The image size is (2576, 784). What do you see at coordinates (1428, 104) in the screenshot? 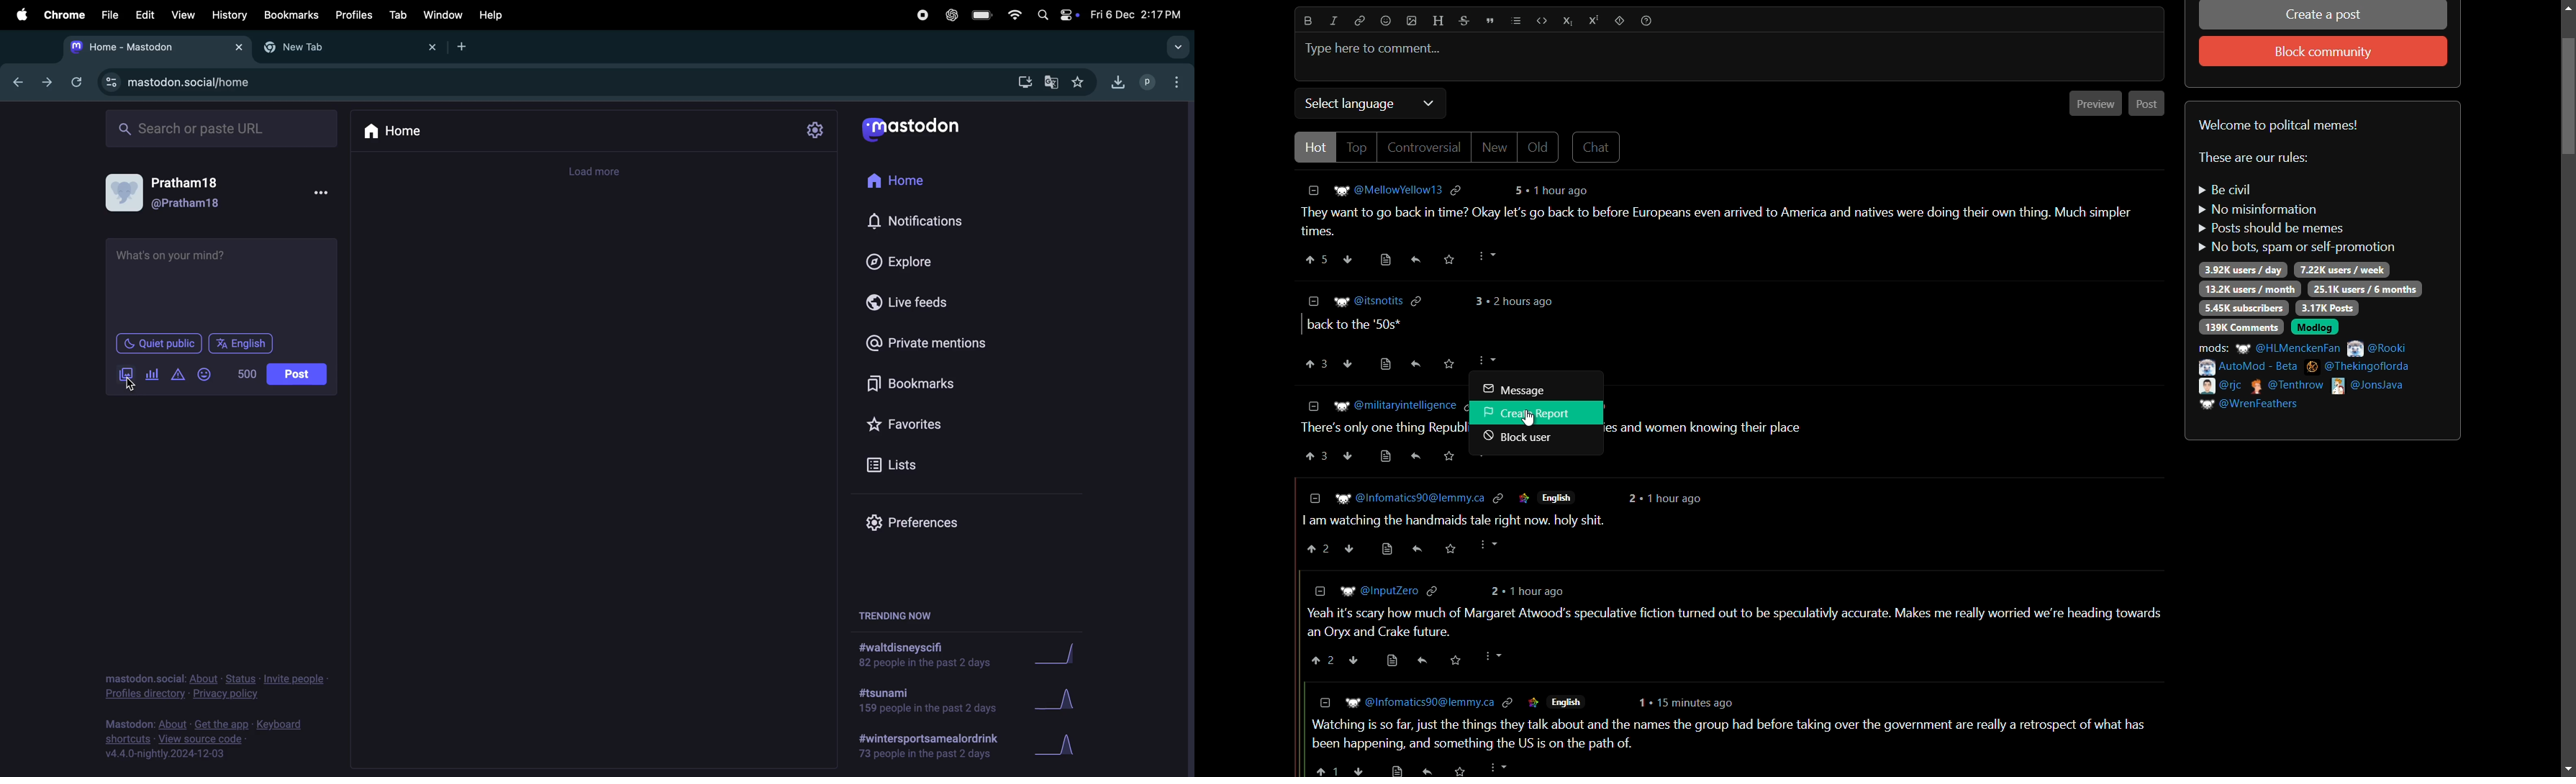
I see `dropdown` at bounding box center [1428, 104].